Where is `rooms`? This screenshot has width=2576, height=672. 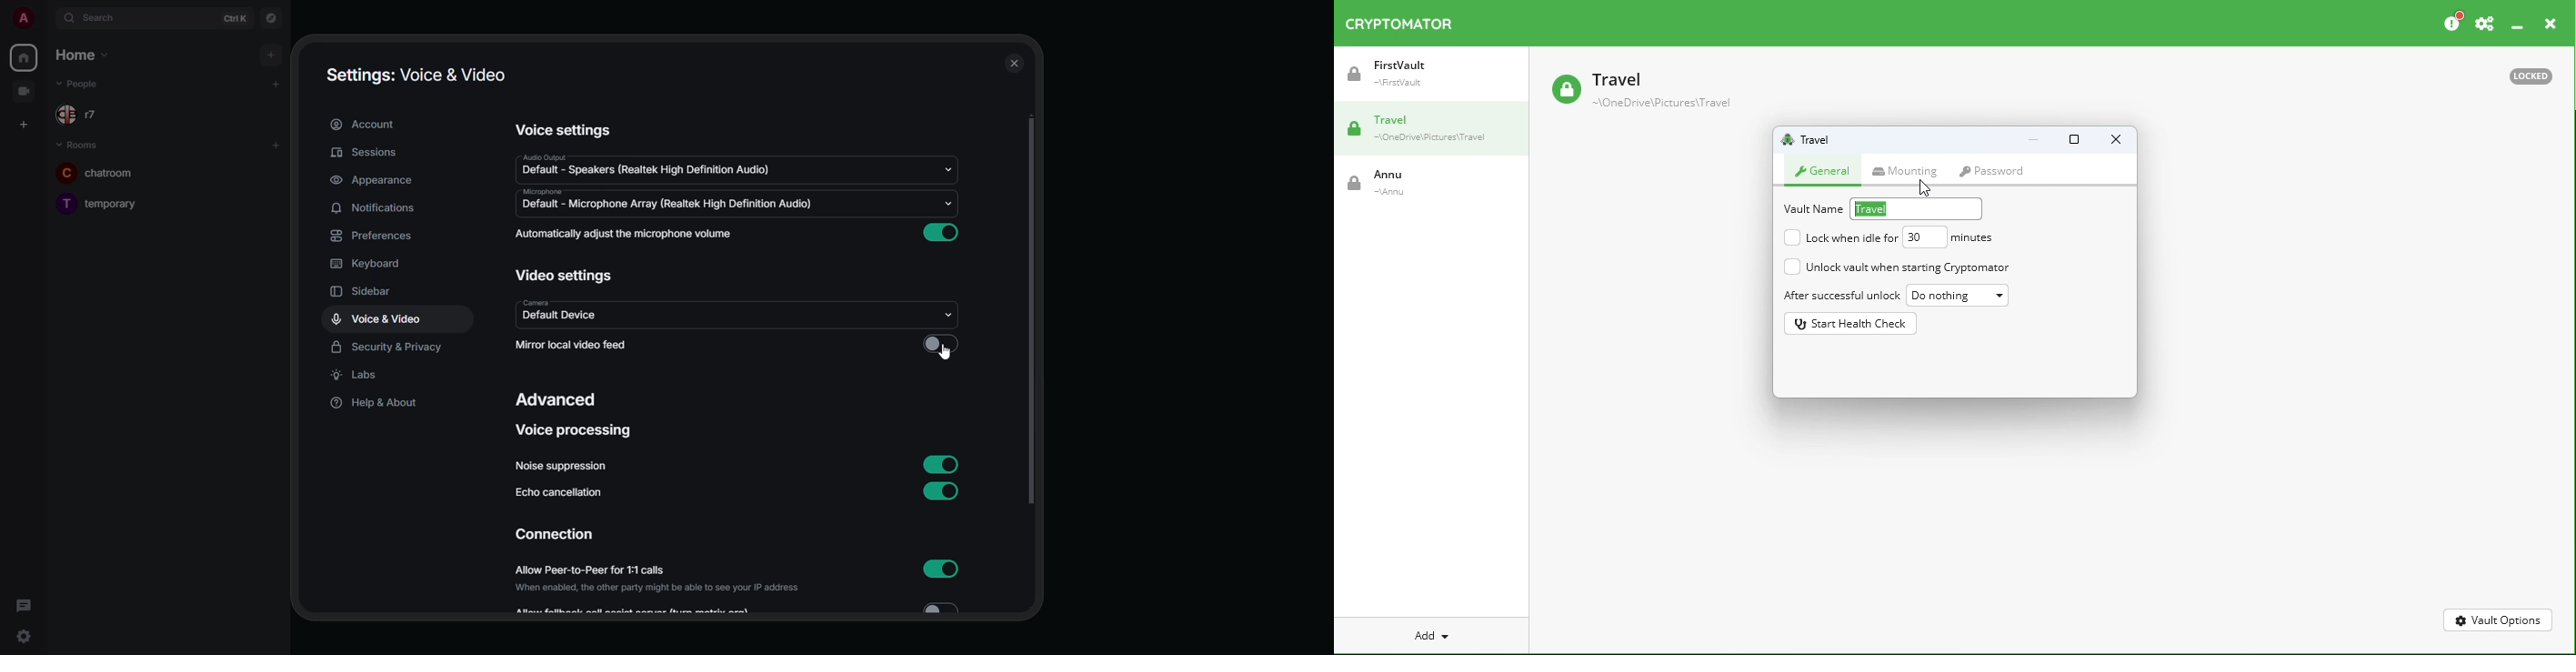
rooms is located at coordinates (81, 146).